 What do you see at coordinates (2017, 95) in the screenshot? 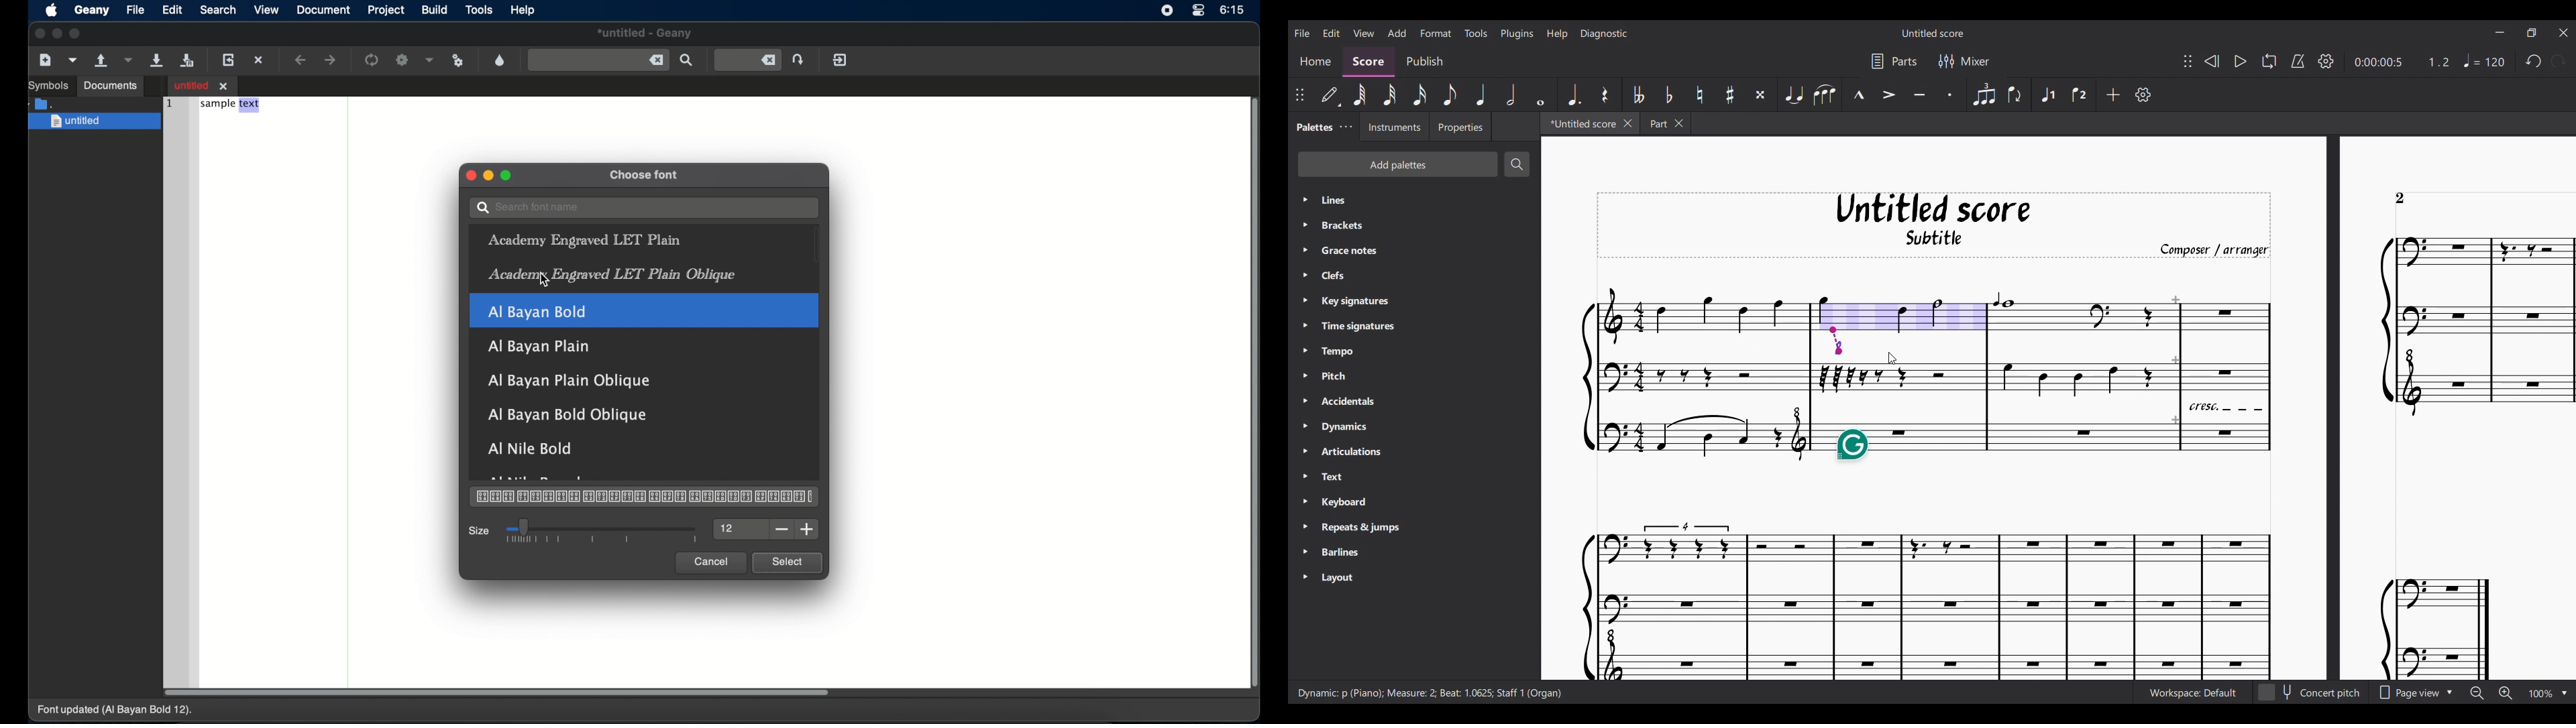
I see `Flip direction` at bounding box center [2017, 95].